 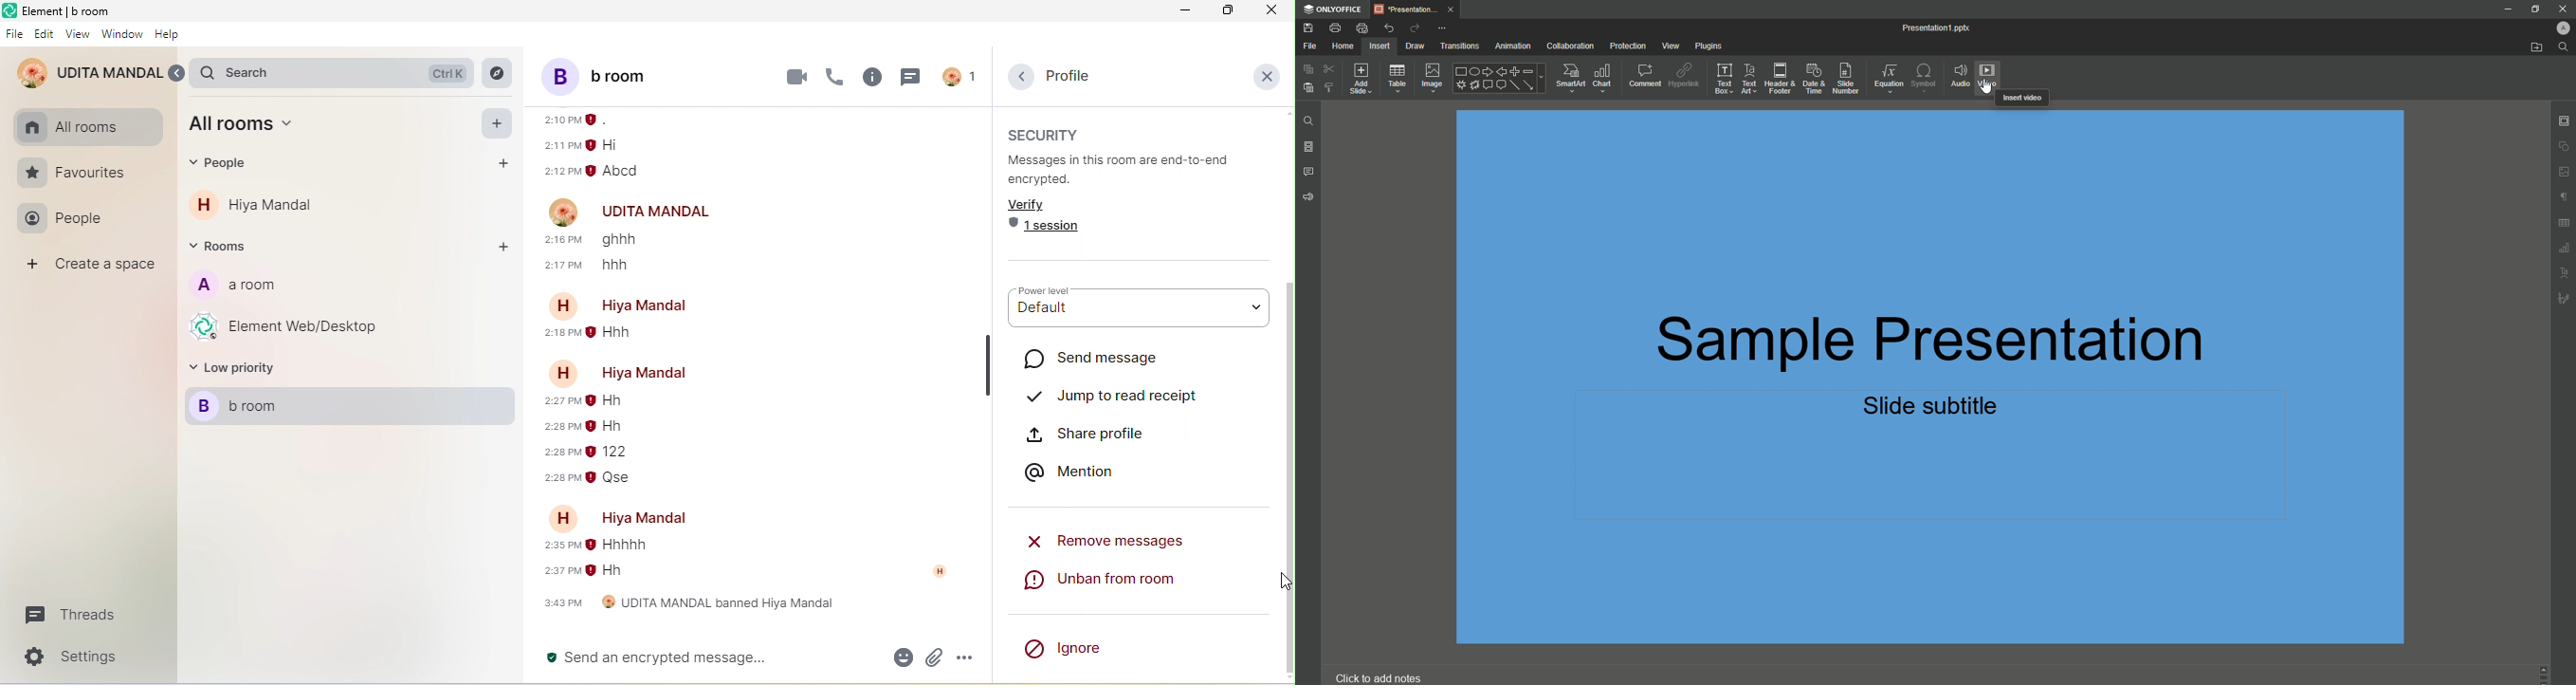 I want to click on Undo, so click(x=1390, y=28).